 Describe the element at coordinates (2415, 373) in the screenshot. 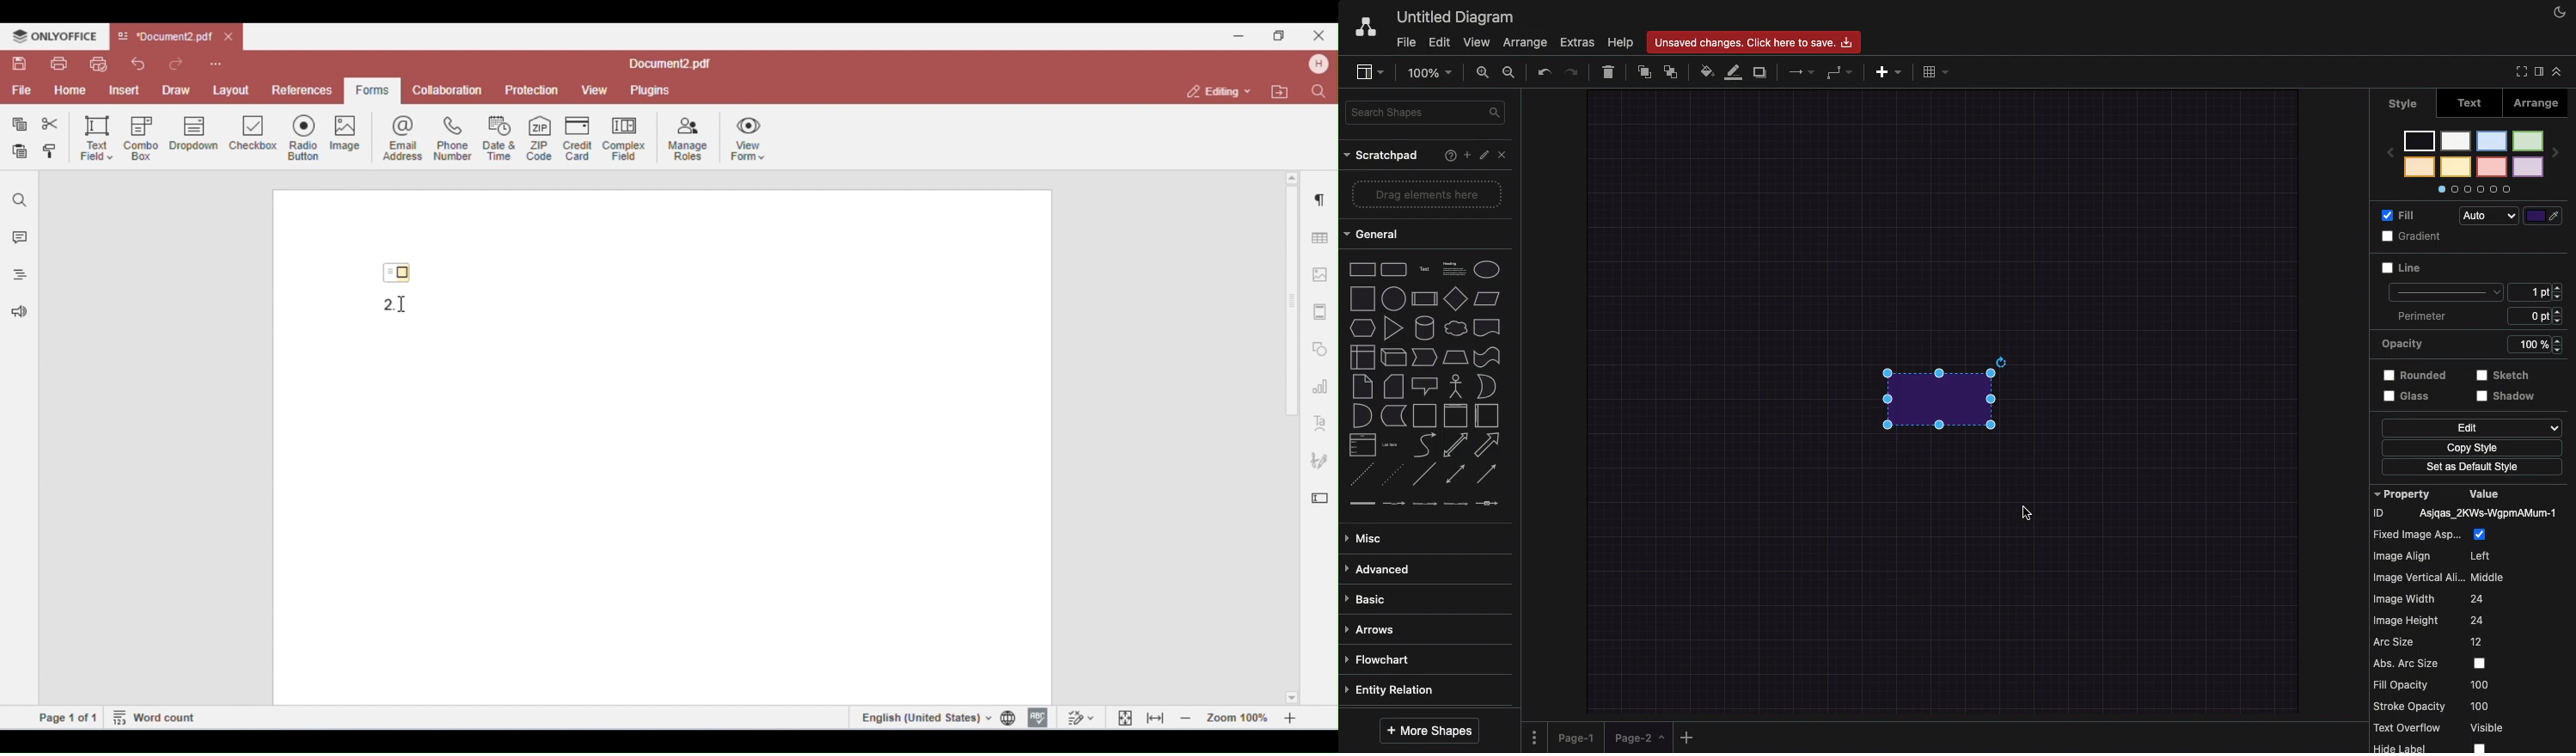

I see `Rounded` at that location.